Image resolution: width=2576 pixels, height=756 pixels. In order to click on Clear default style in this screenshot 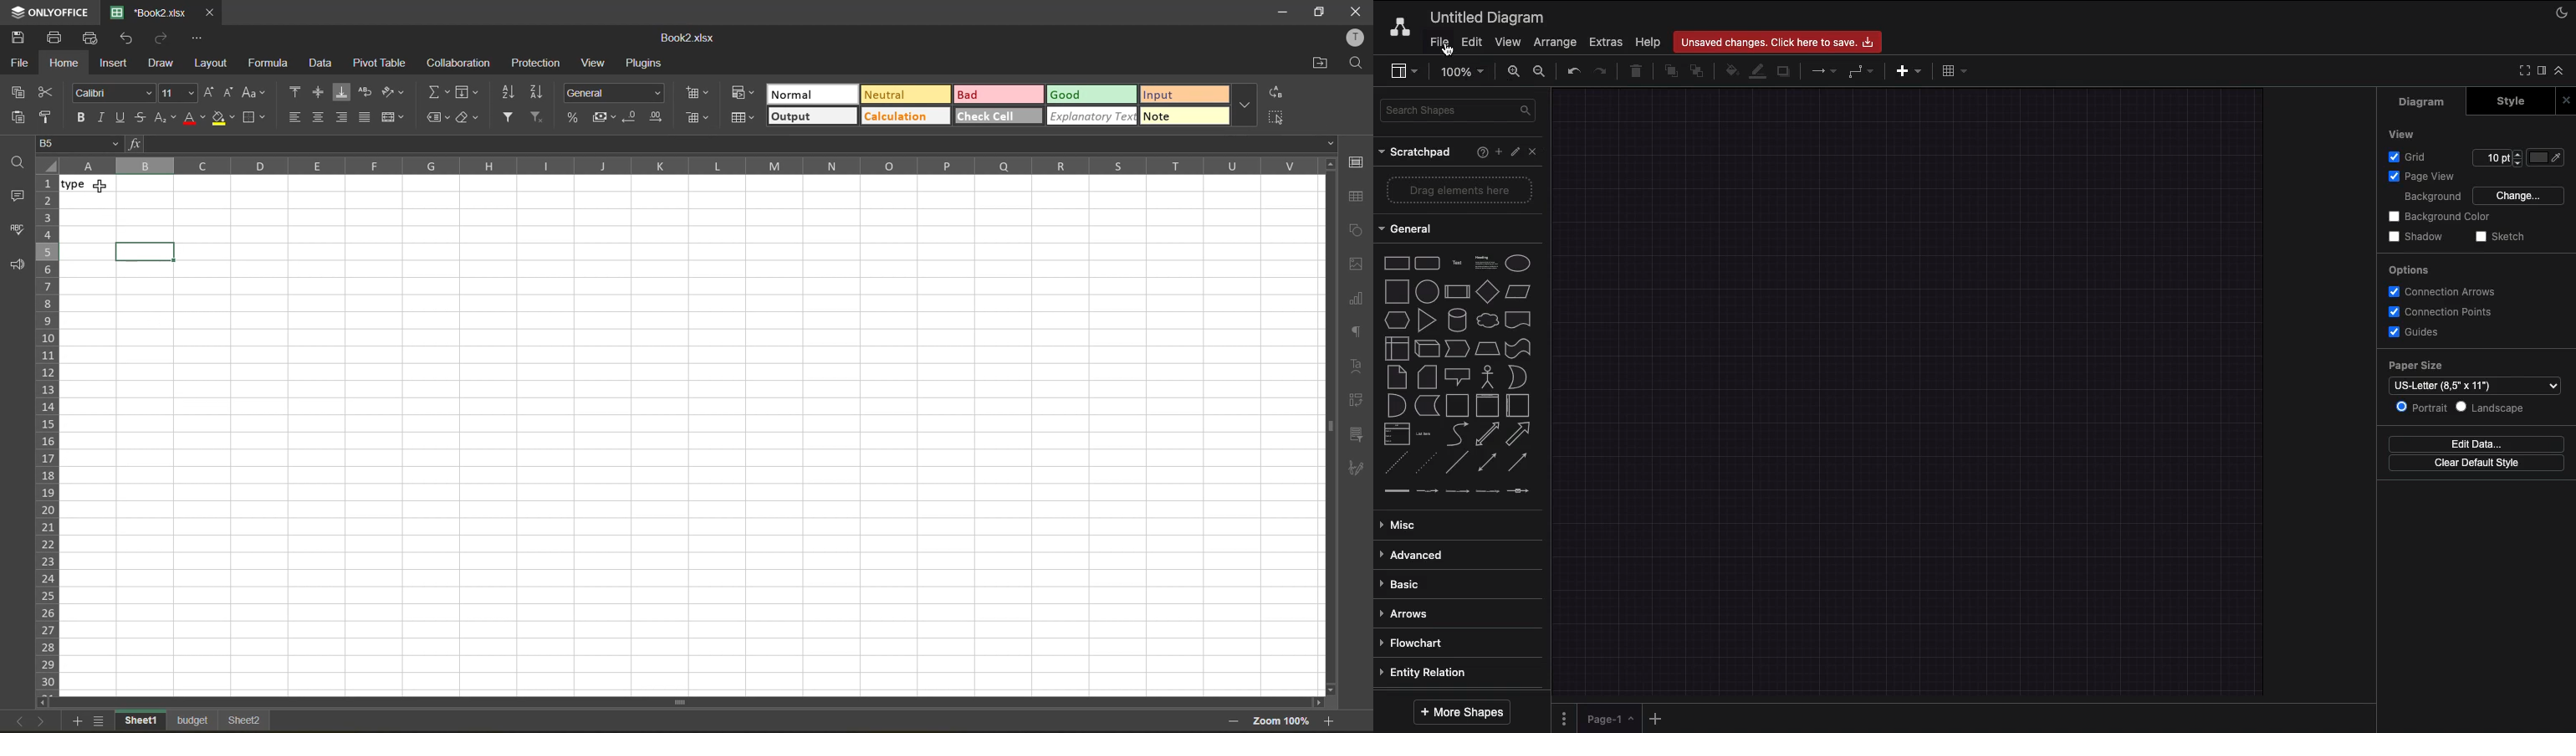, I will do `click(2476, 464)`.